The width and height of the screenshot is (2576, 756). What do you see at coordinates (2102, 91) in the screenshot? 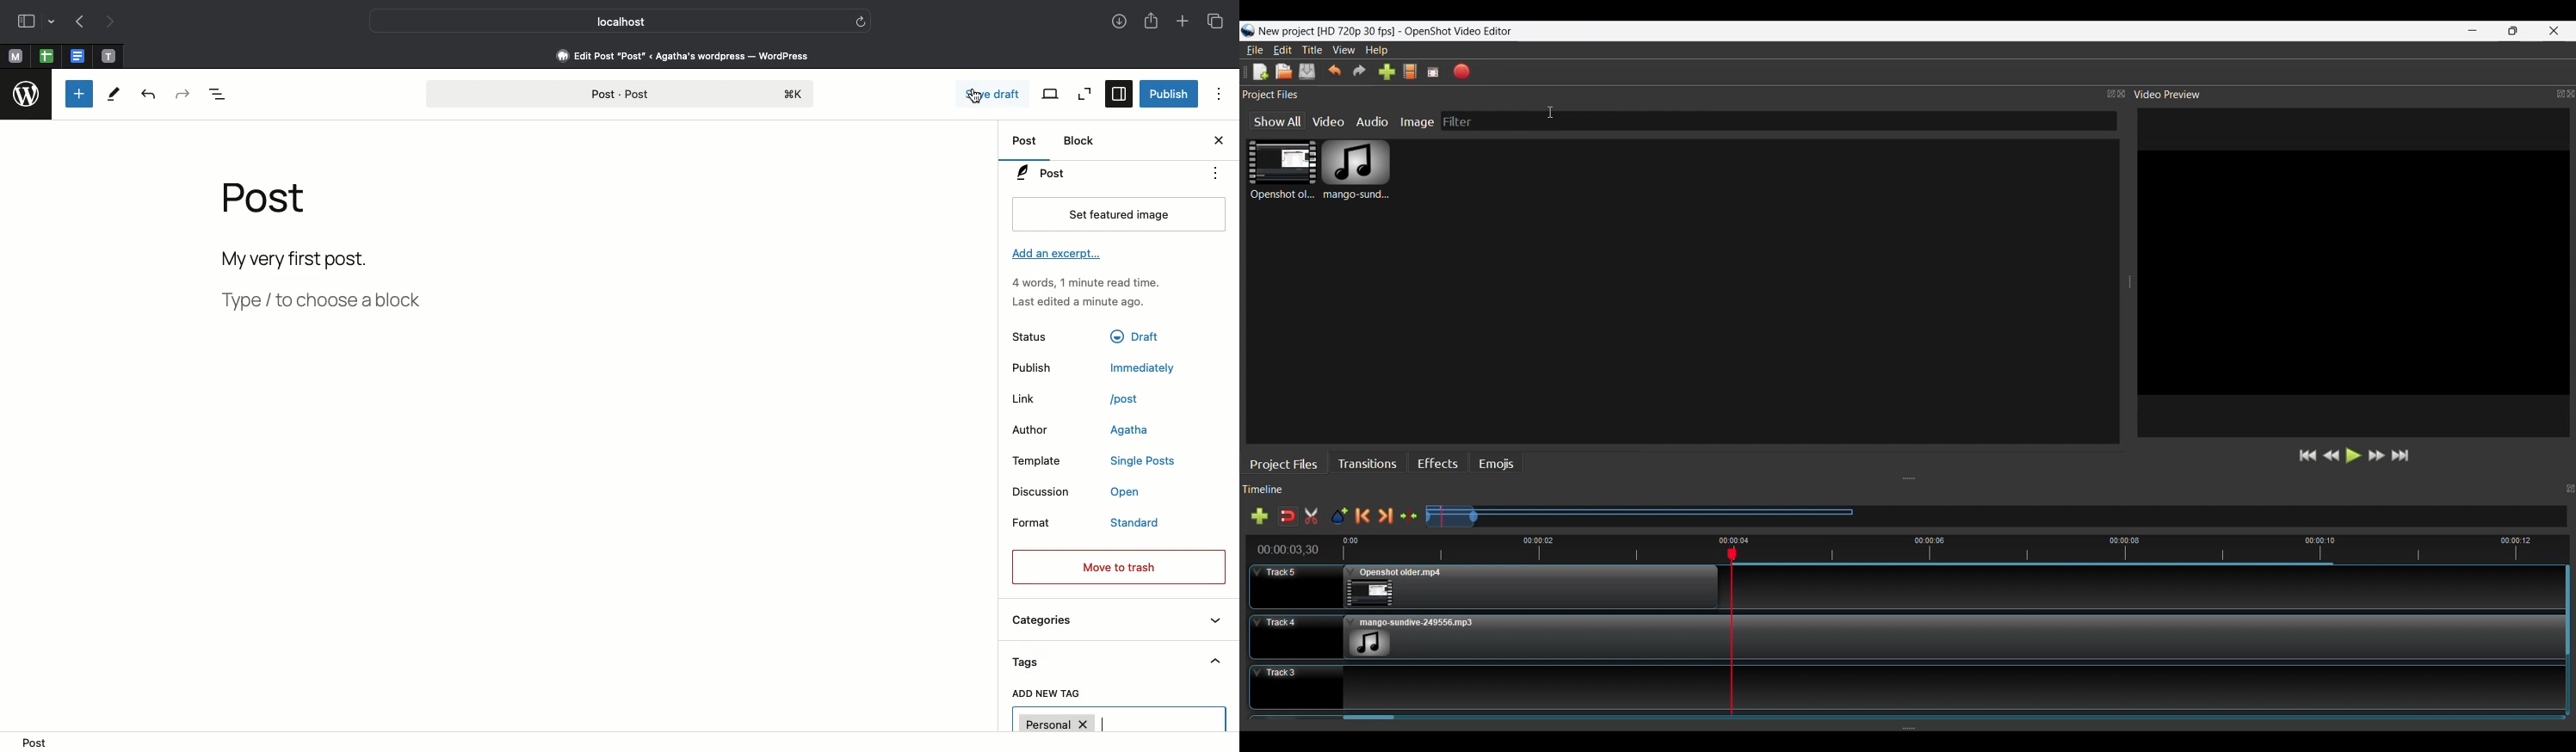
I see `maximize` at bounding box center [2102, 91].